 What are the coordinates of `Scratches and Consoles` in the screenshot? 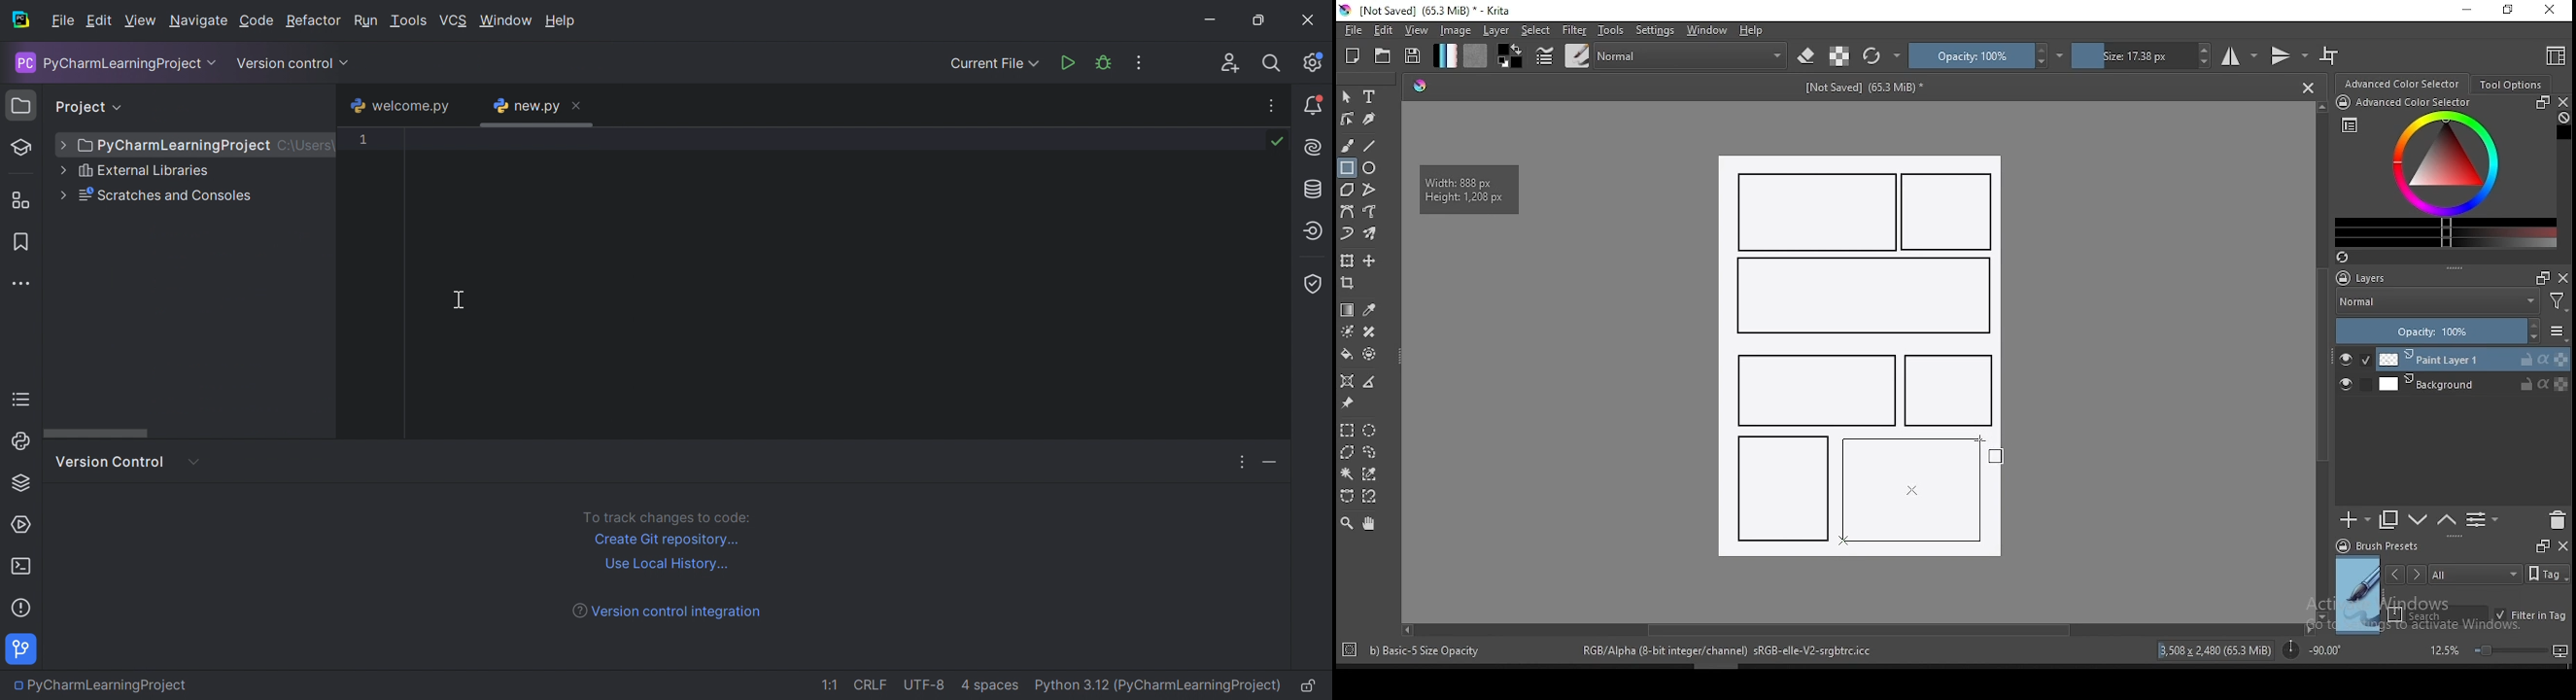 It's located at (165, 195).